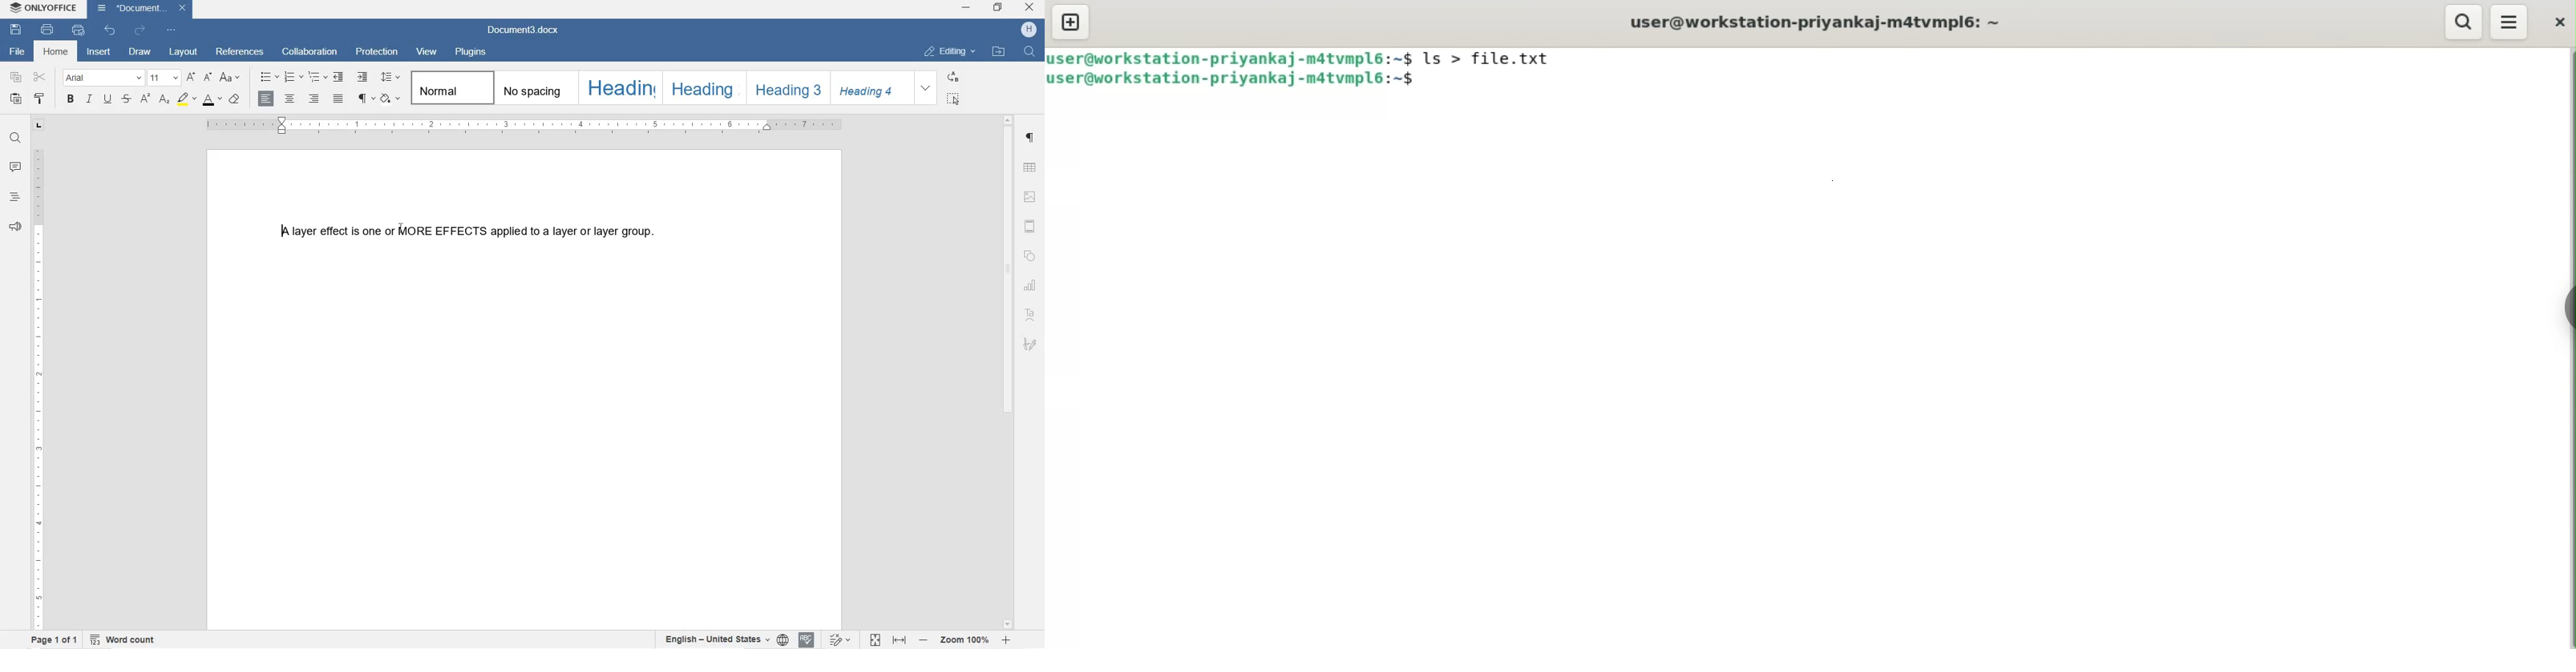 The image size is (2576, 672). I want to click on NORMAL, so click(450, 88).